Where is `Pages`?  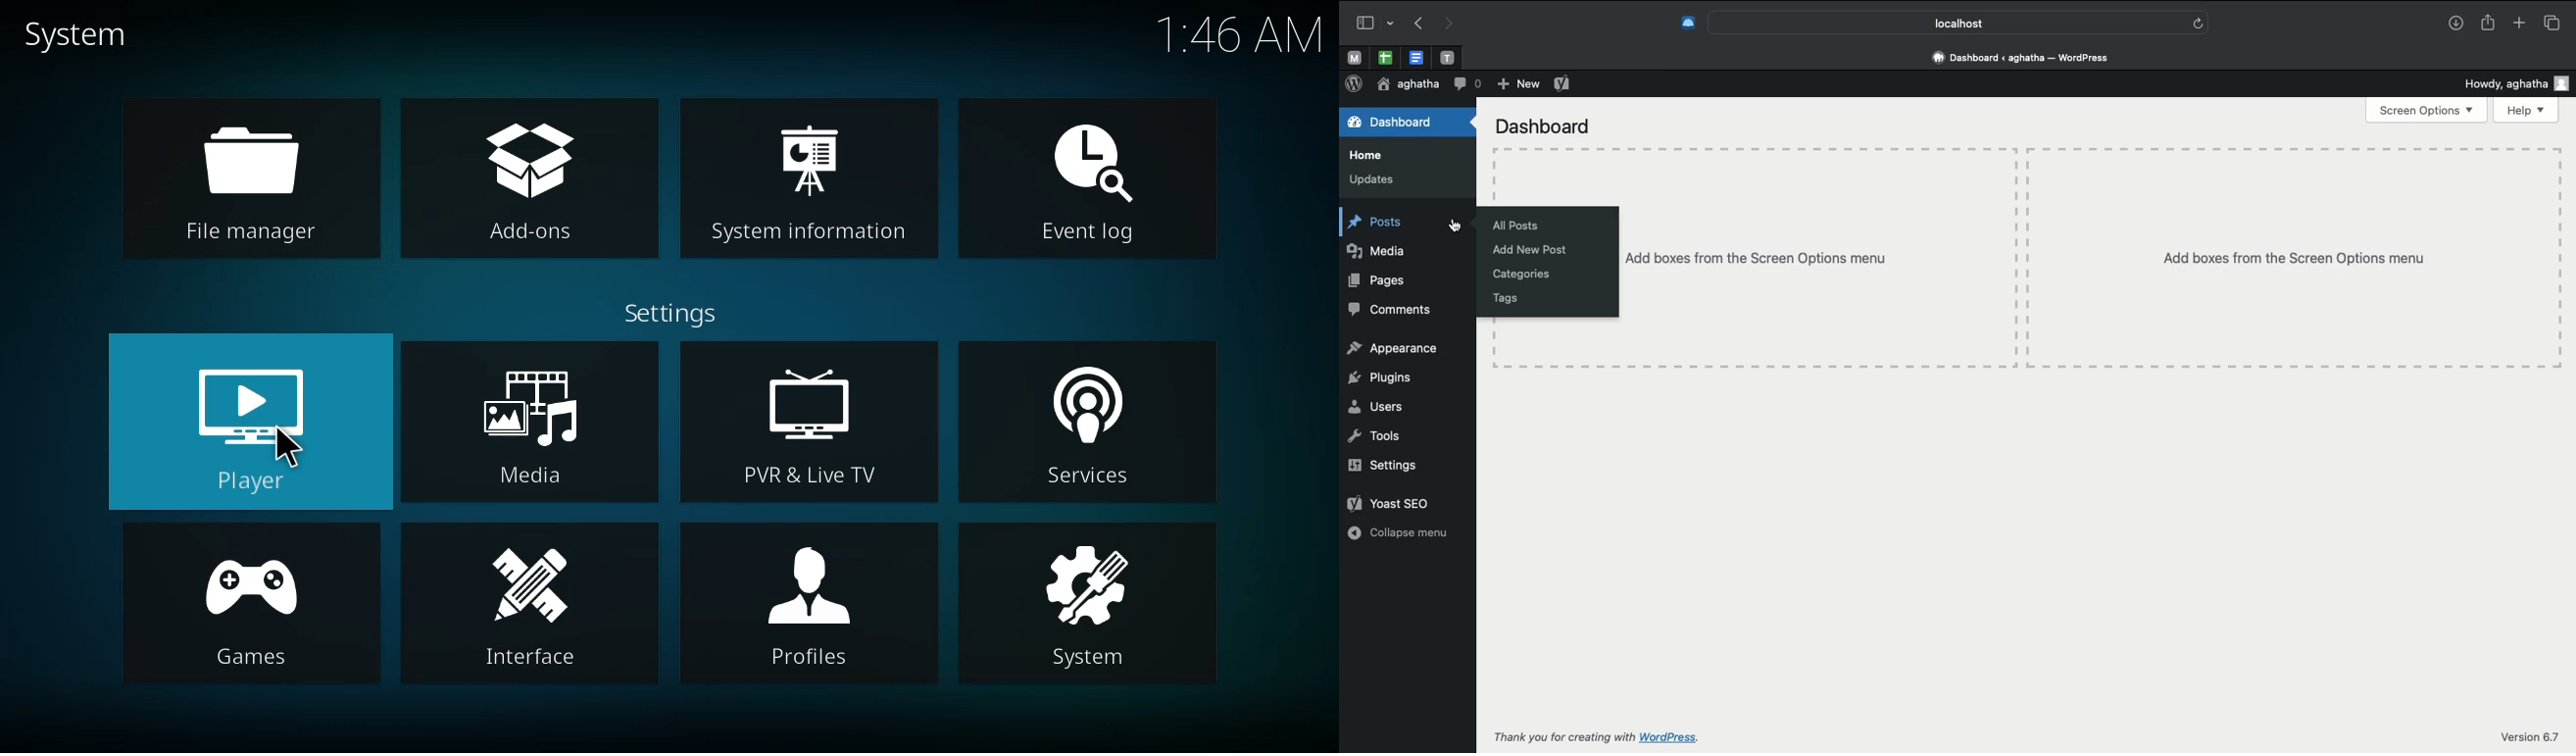 Pages is located at coordinates (1382, 279).